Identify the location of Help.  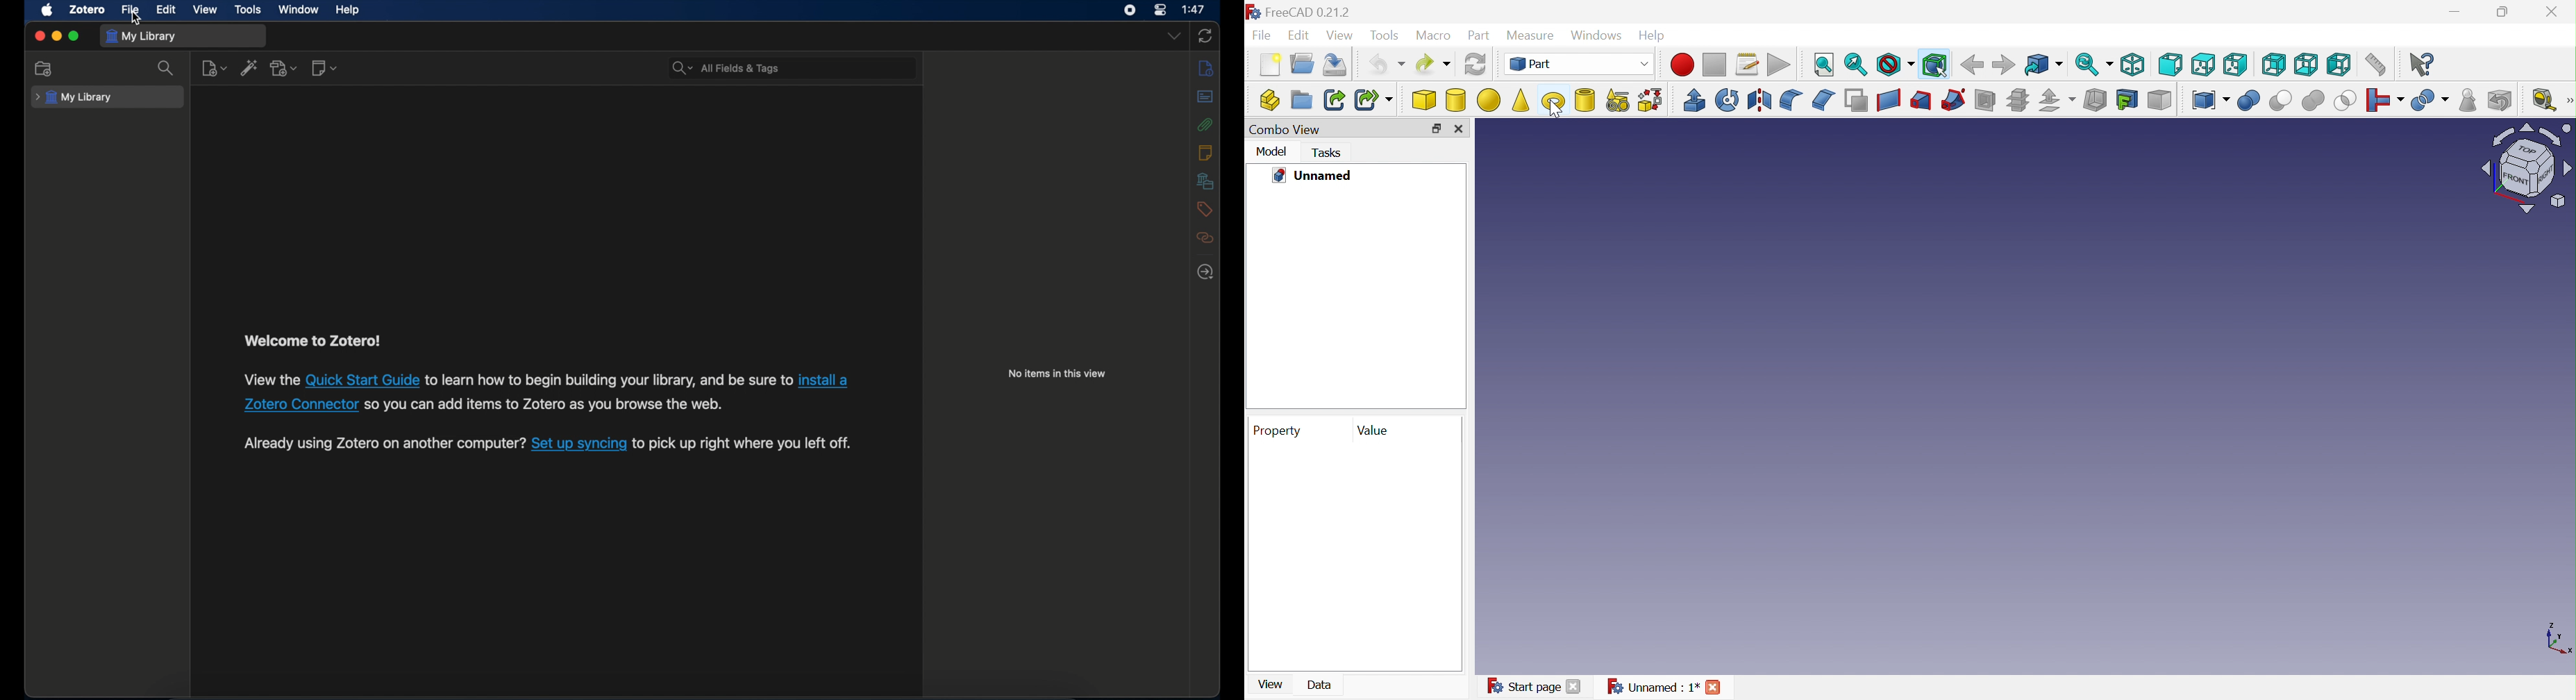
(1654, 36).